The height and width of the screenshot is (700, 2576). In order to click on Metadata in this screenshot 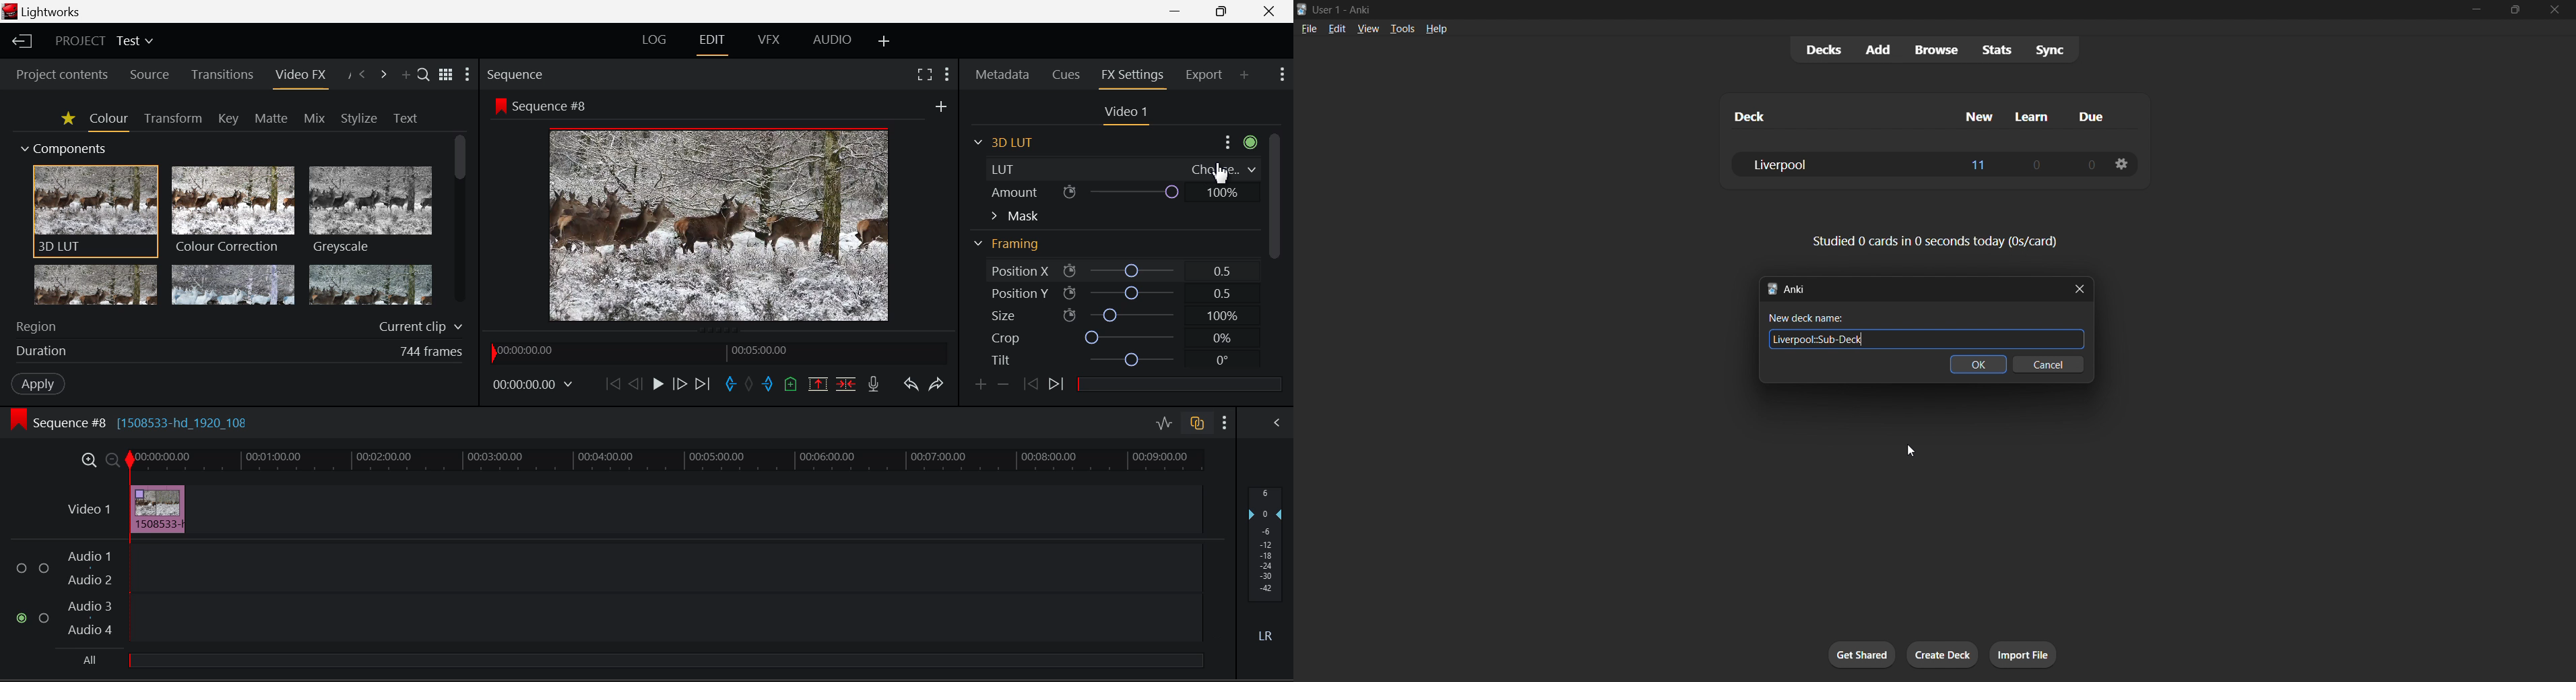, I will do `click(1001, 74)`.